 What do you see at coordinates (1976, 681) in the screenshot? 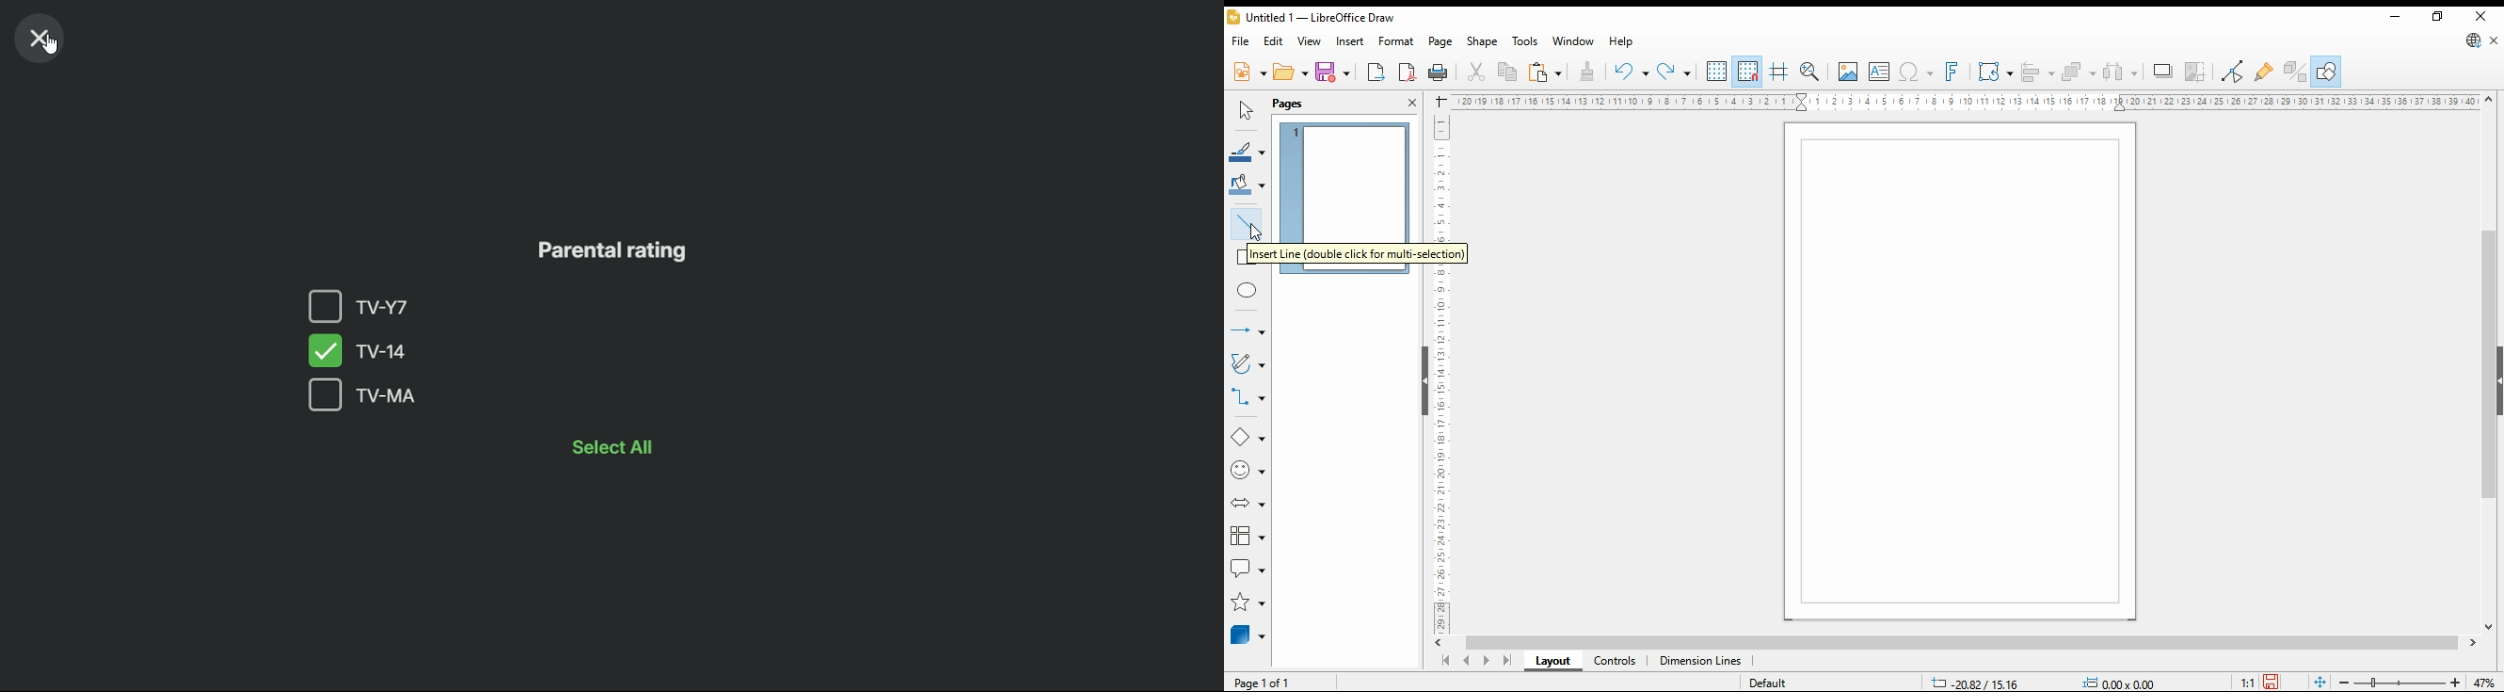
I see `screen size` at bounding box center [1976, 681].